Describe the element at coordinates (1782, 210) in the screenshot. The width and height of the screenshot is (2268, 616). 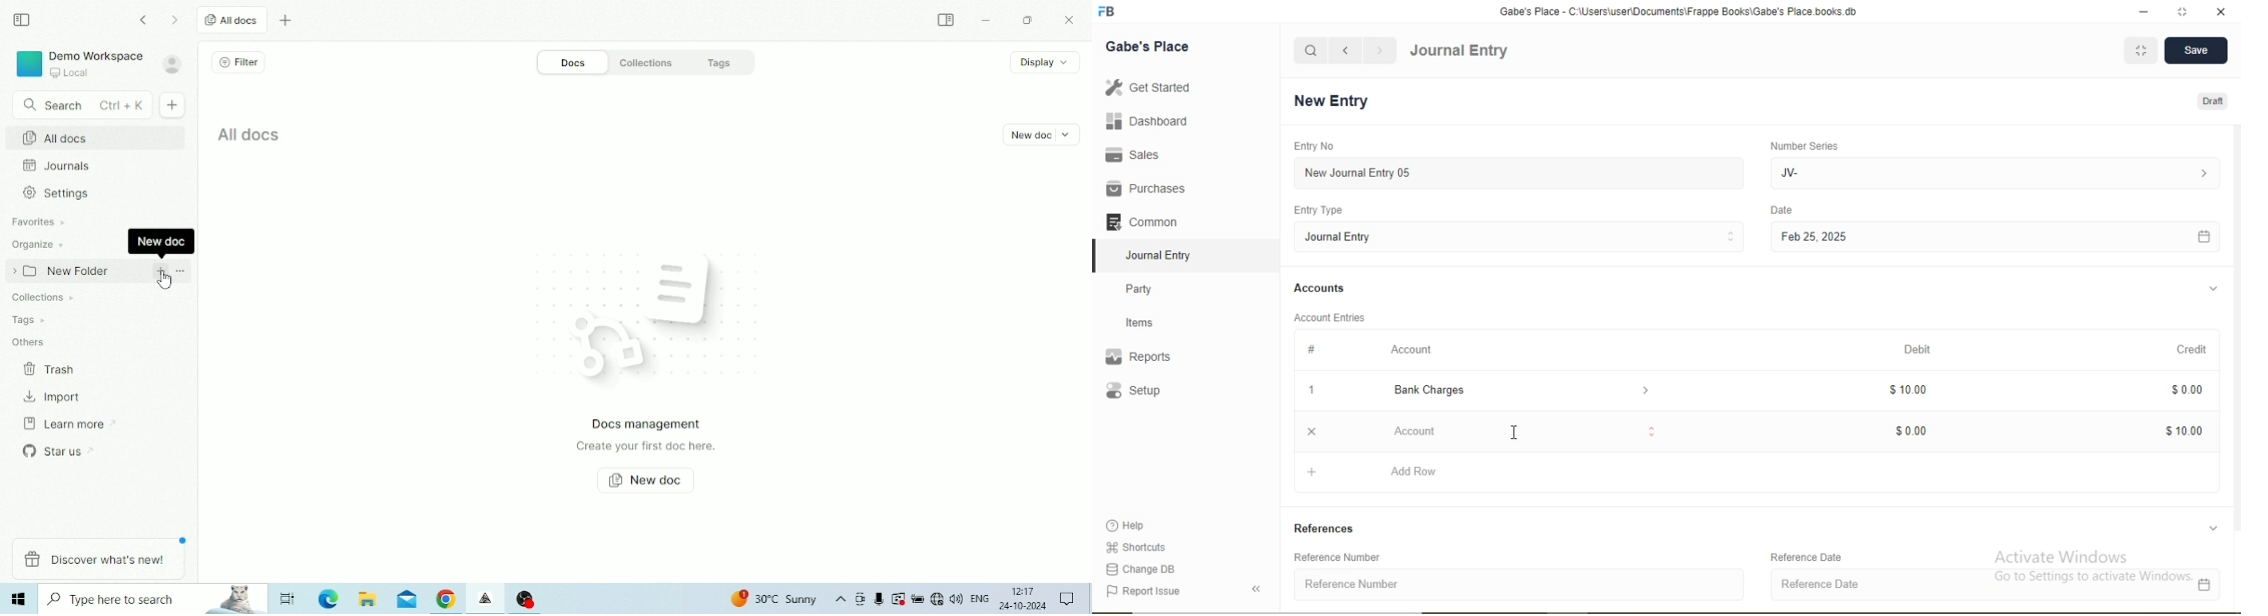
I see `Date` at that location.